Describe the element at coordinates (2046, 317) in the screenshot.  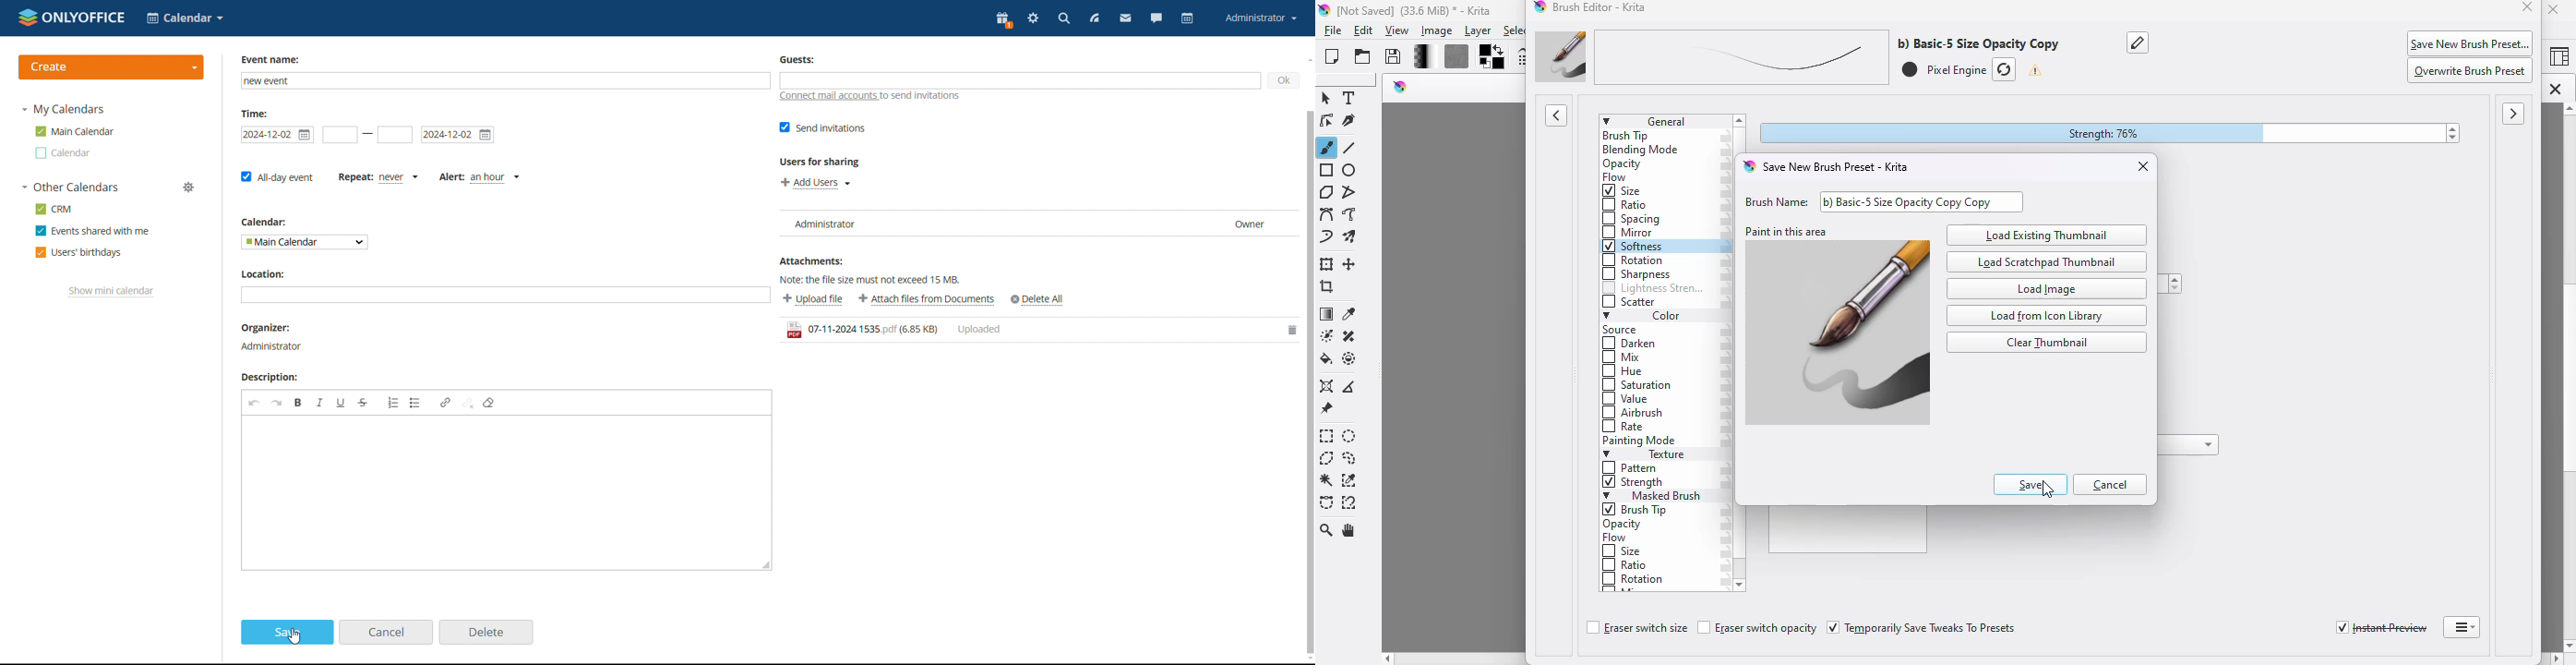
I see `load from icon library` at that location.